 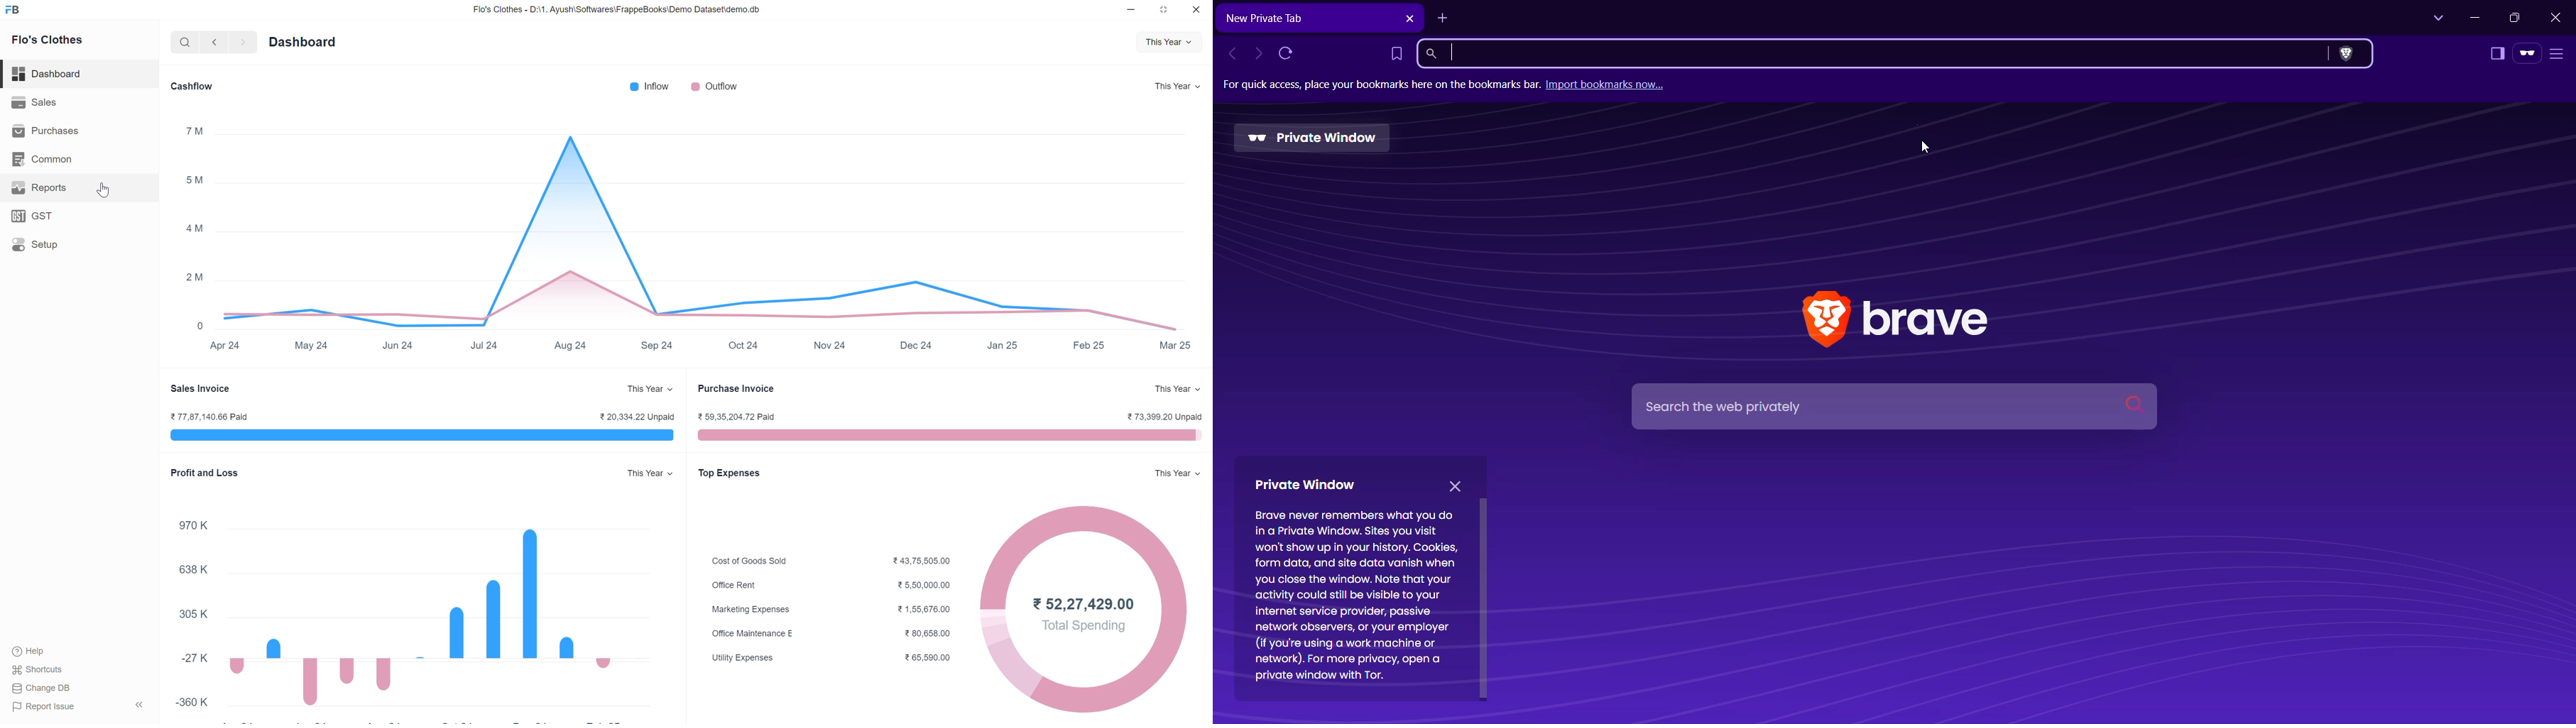 I want to click on Dec 24, so click(x=914, y=345).